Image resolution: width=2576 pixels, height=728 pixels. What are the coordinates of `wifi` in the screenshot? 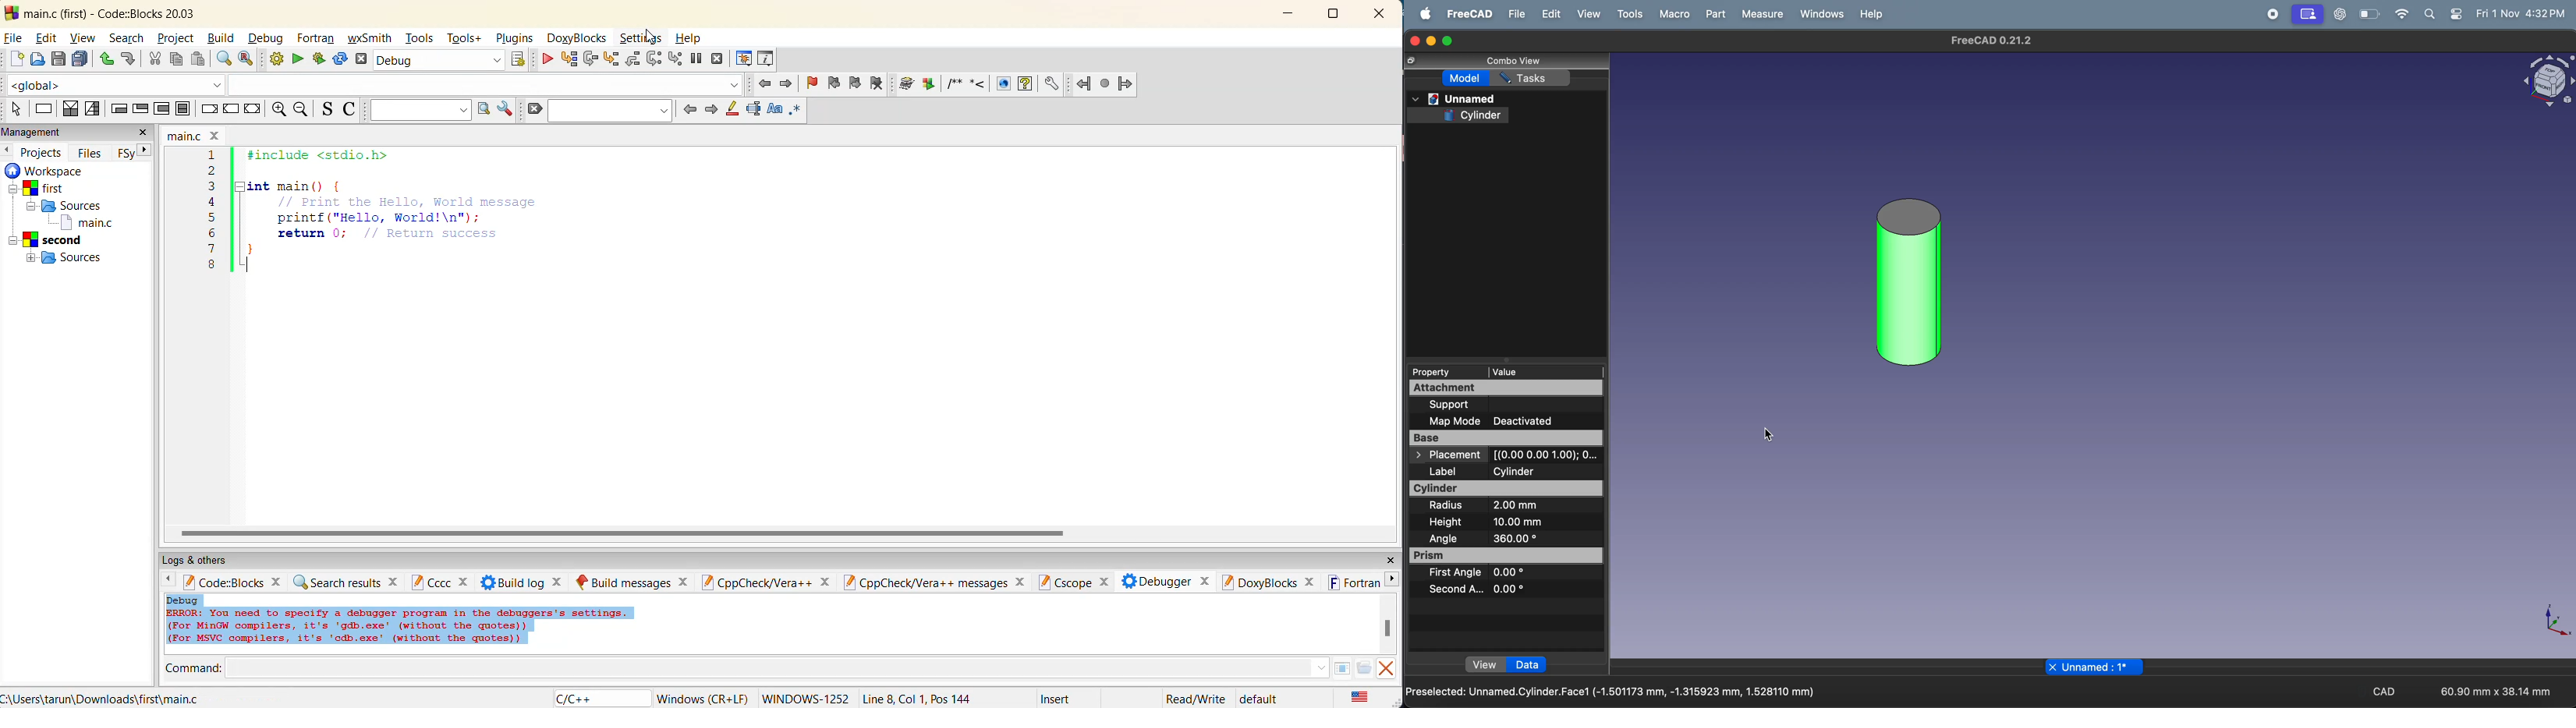 It's located at (2401, 14).